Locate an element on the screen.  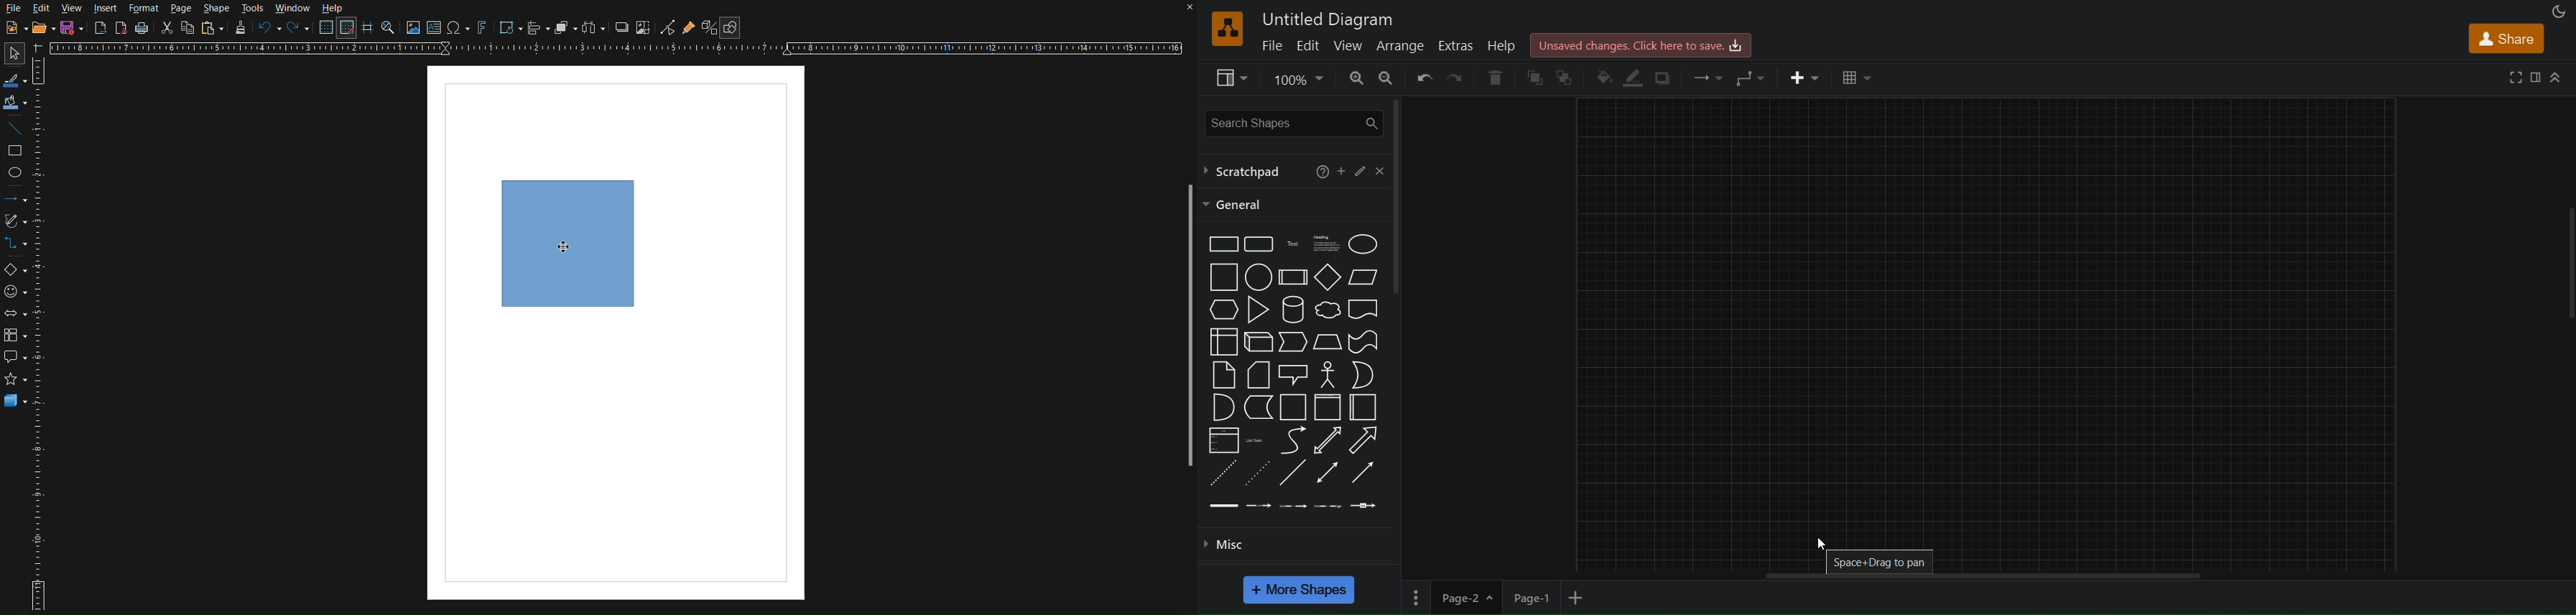
Lines and Arrows is located at coordinates (15, 199).